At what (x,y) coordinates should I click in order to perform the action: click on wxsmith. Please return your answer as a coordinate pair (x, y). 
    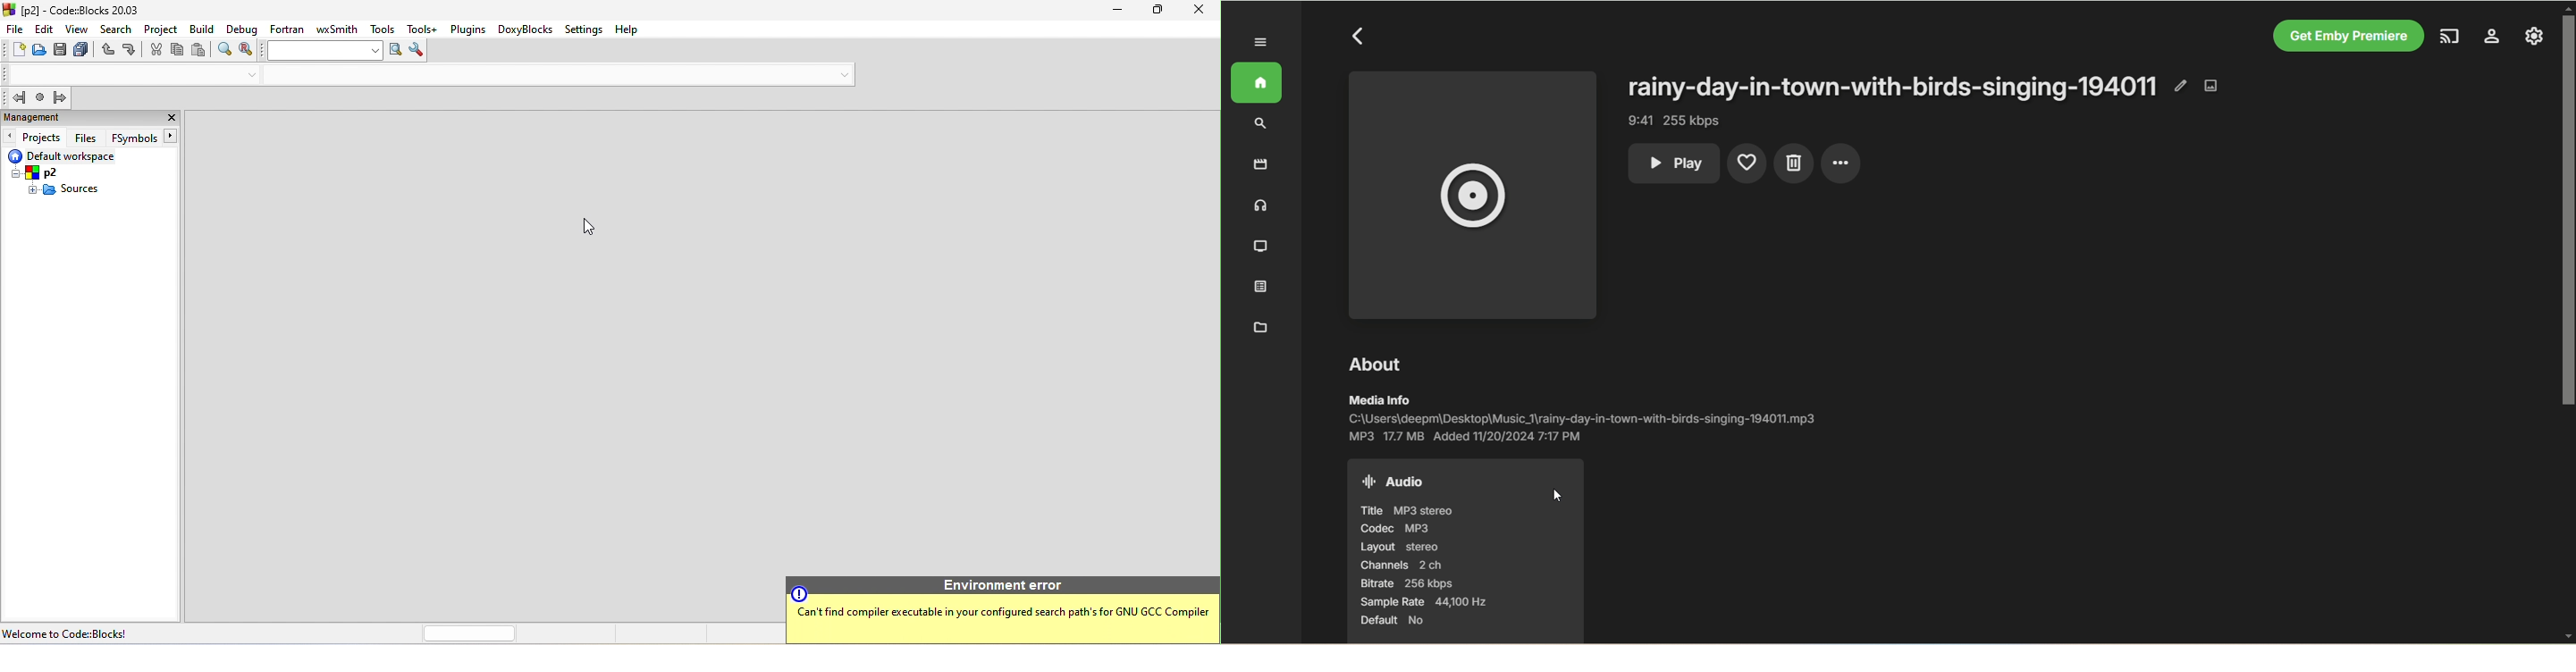
    Looking at the image, I should click on (335, 30).